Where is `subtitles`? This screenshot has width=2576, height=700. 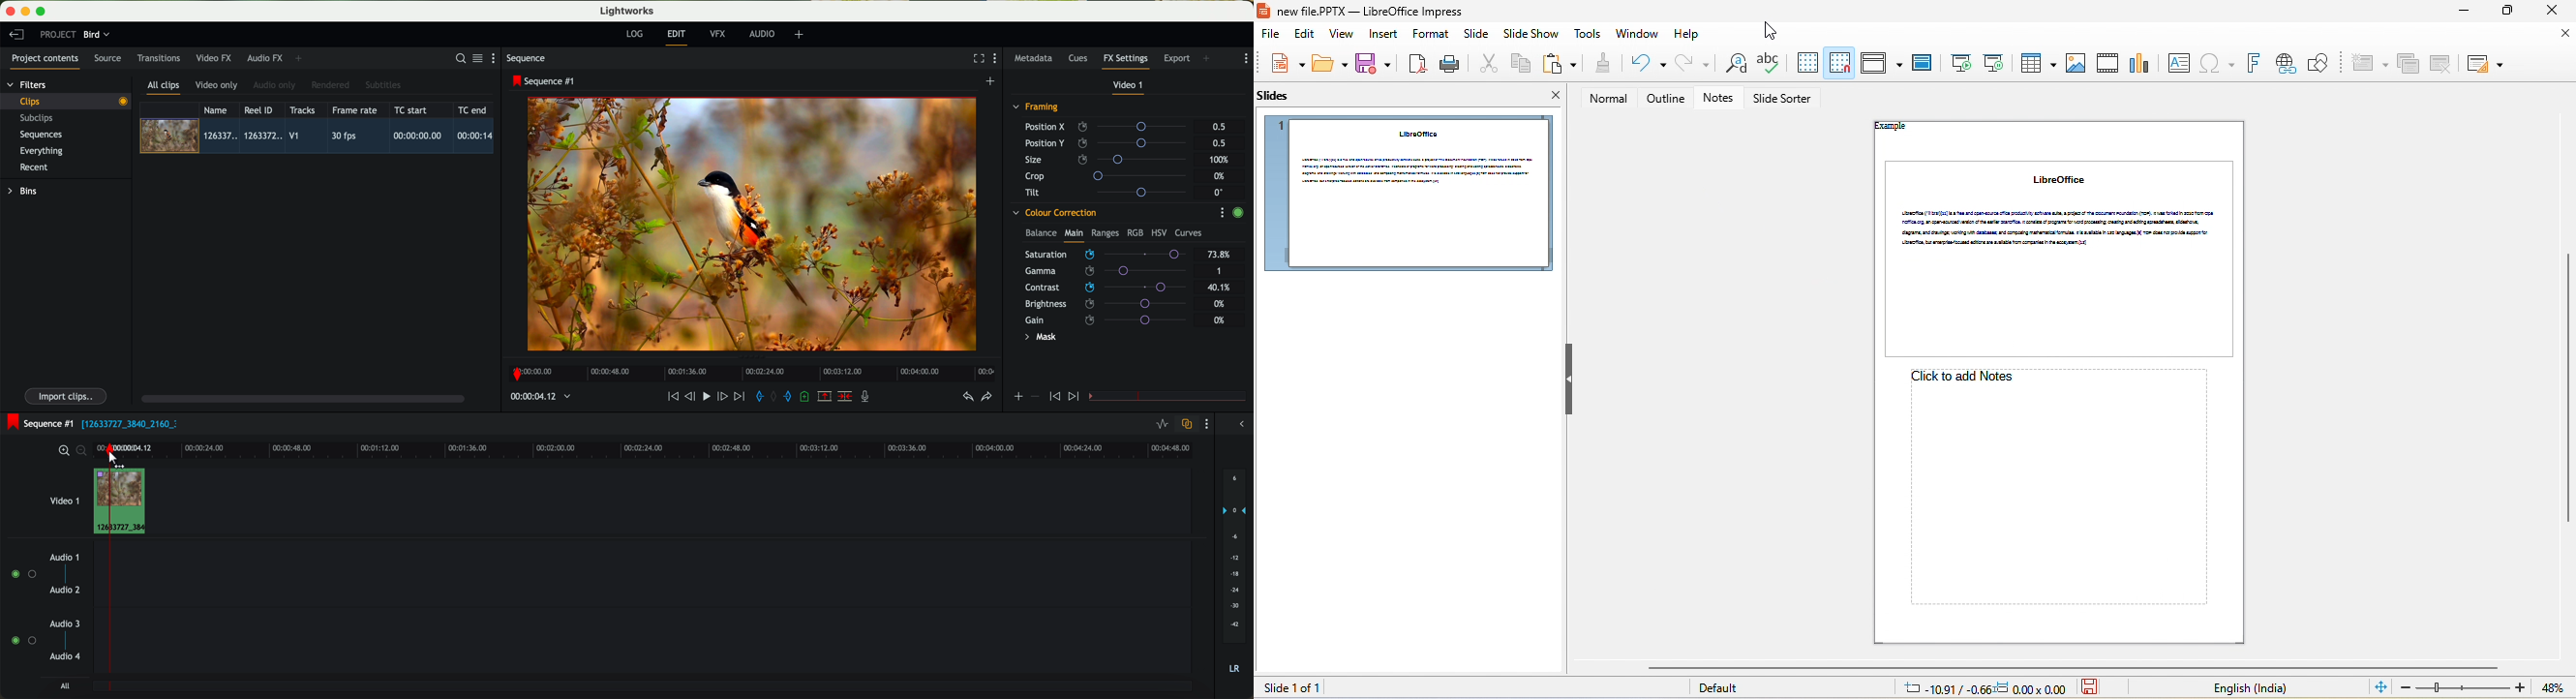
subtitles is located at coordinates (382, 86).